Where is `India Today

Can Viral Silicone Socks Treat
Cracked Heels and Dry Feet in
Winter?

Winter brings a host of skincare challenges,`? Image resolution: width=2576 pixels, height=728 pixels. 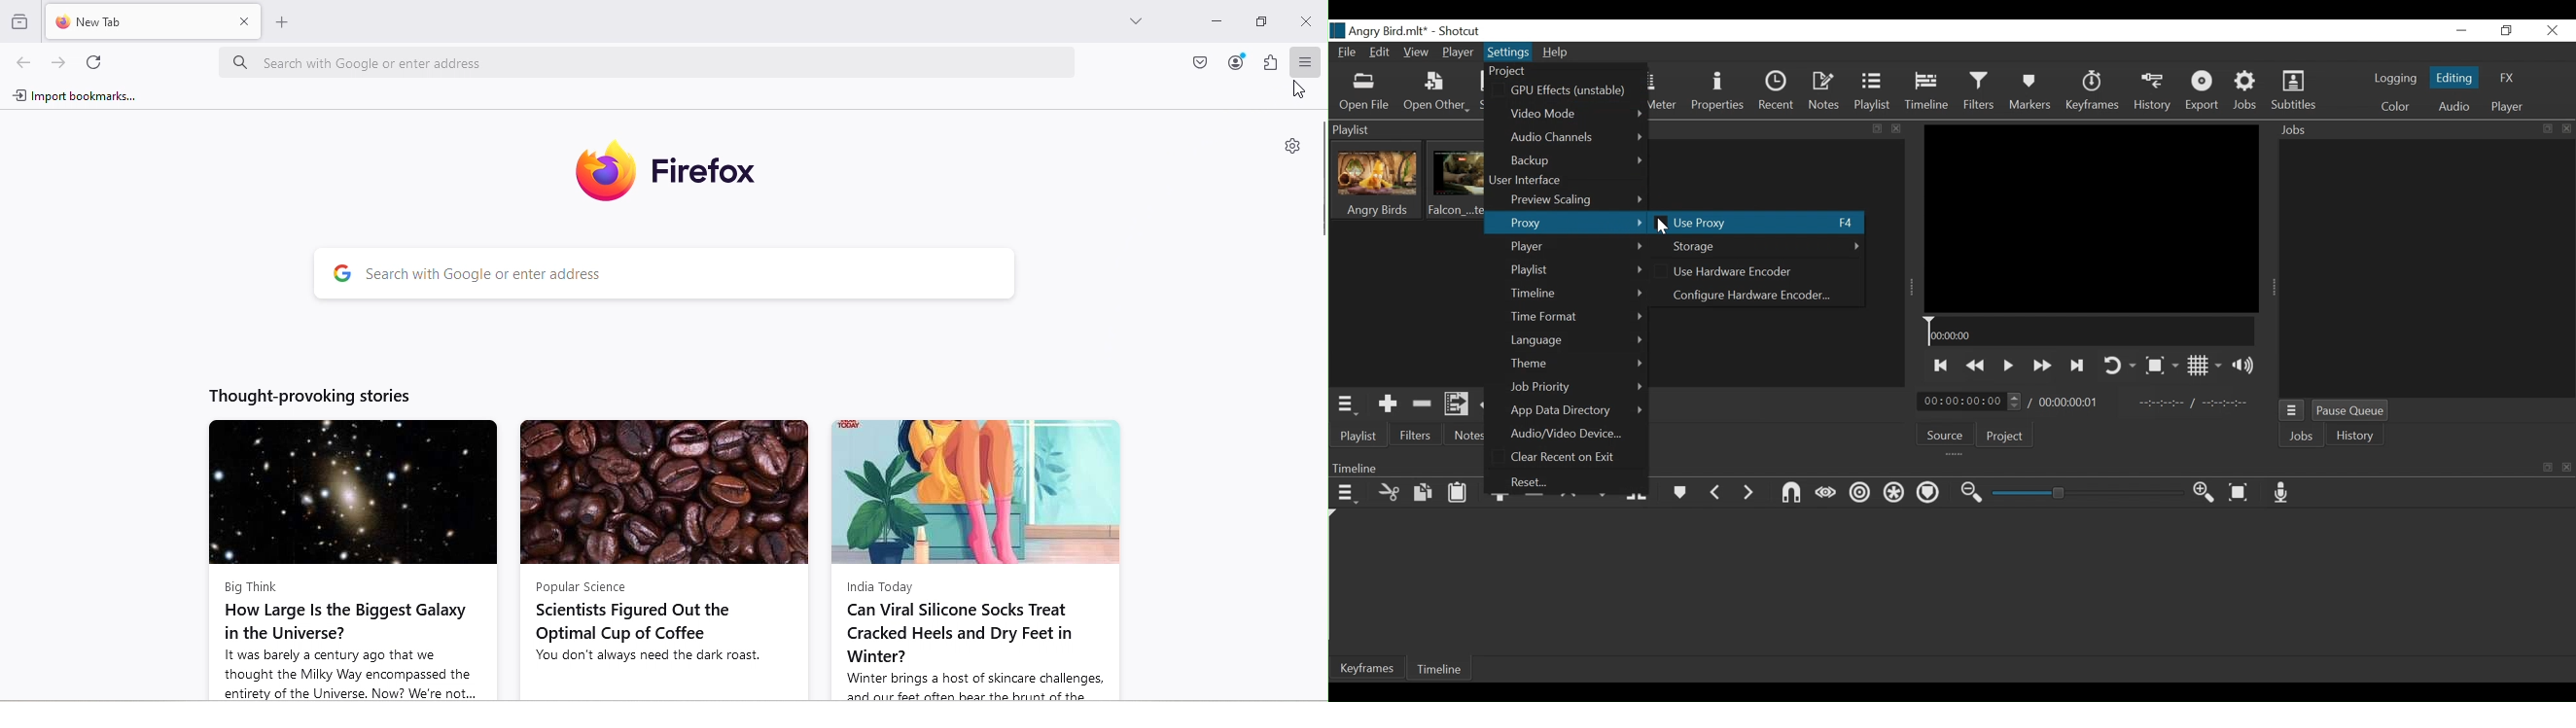
India Today

Can Viral Silicone Socks Treat
Cracked Heels and Dry Feet in
Winter?

Winter brings a host of skincare challenges, is located at coordinates (979, 638).